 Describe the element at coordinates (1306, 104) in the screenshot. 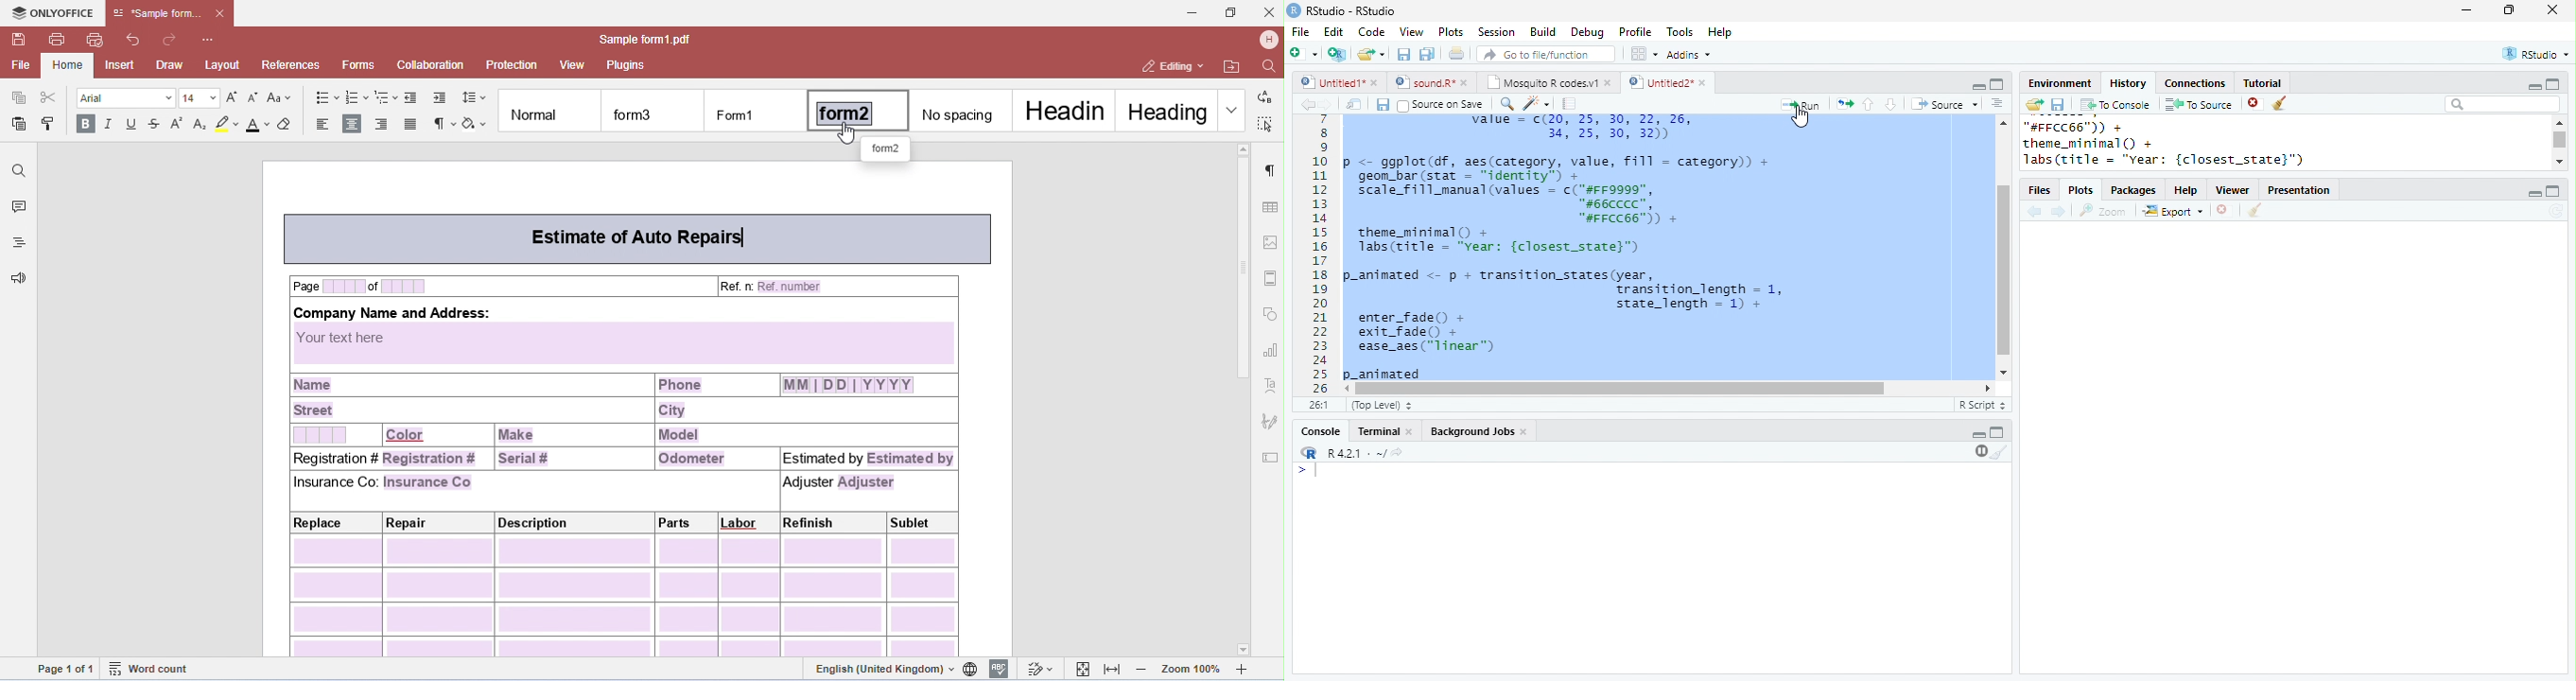

I see `back` at that location.